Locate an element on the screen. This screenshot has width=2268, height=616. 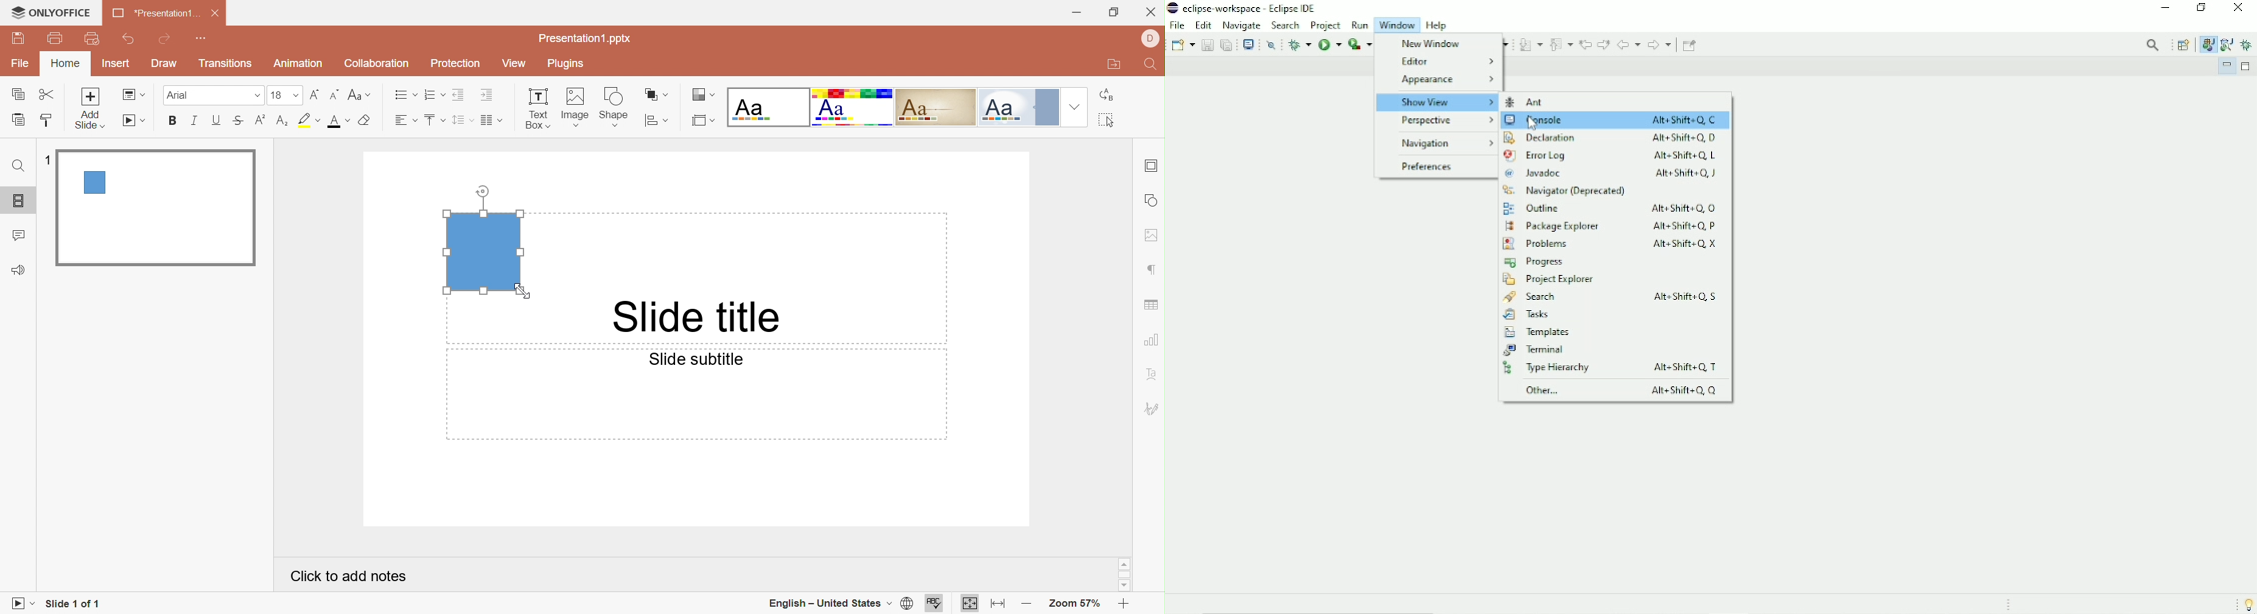
Strikethrough is located at coordinates (238, 122).